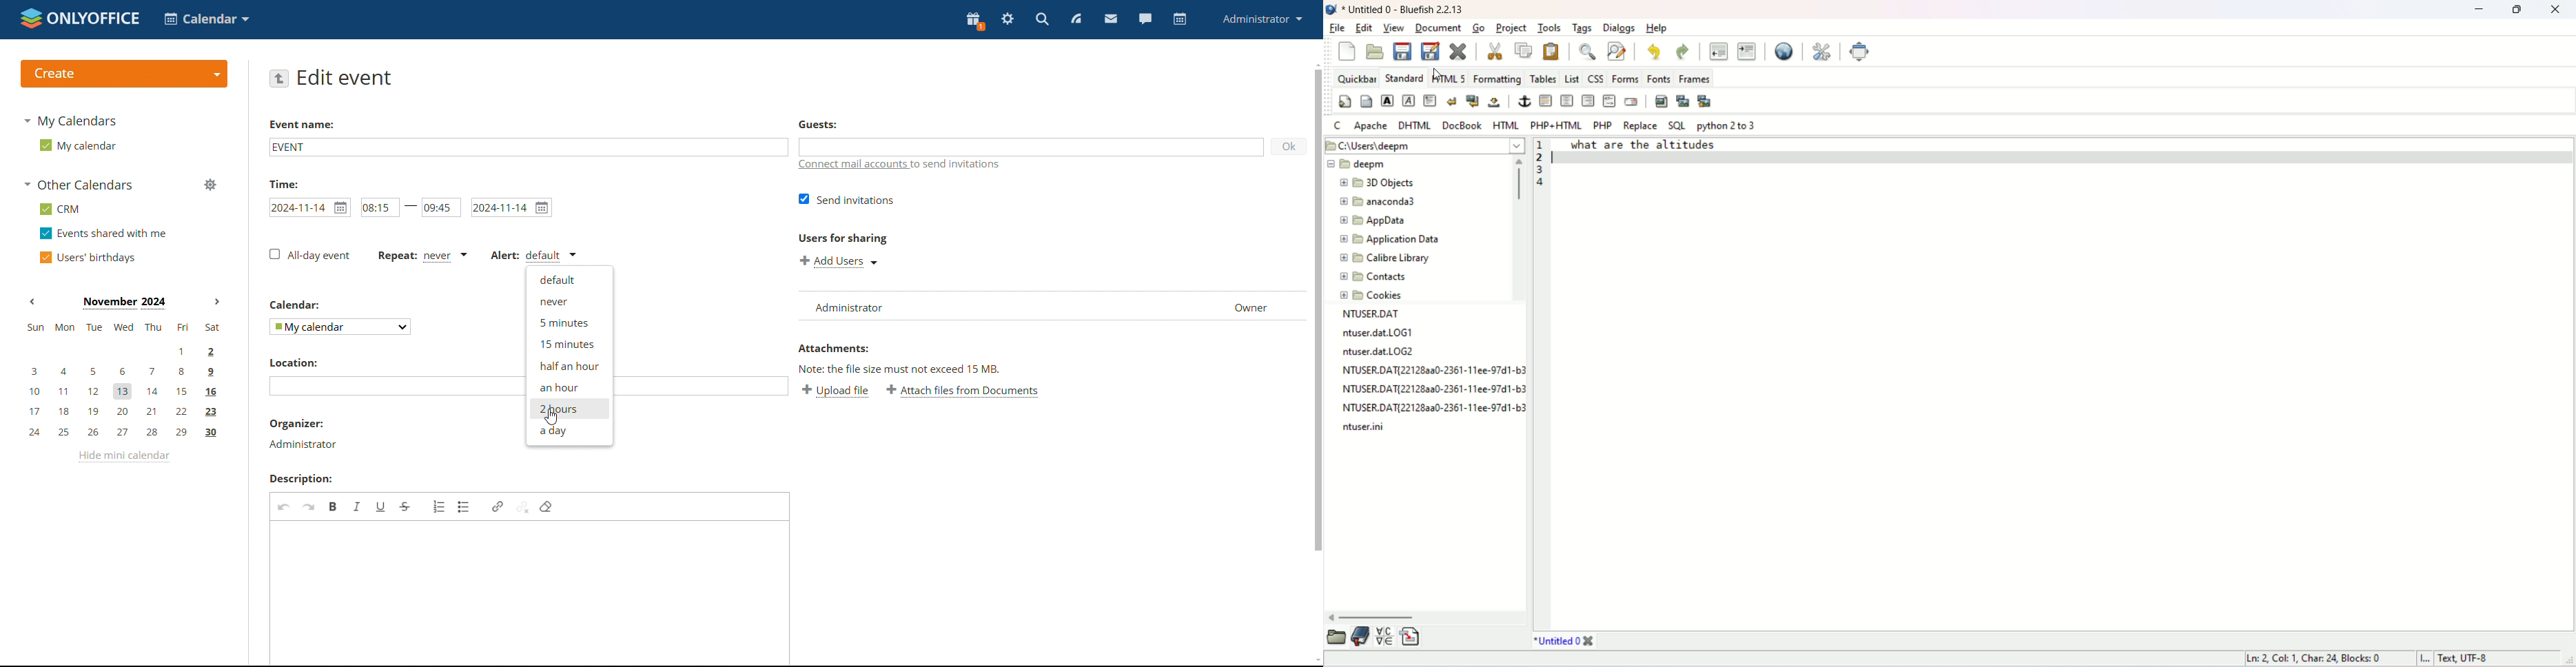 This screenshot has height=672, width=2576. Describe the element at coordinates (1542, 157) in the screenshot. I see `line number` at that location.